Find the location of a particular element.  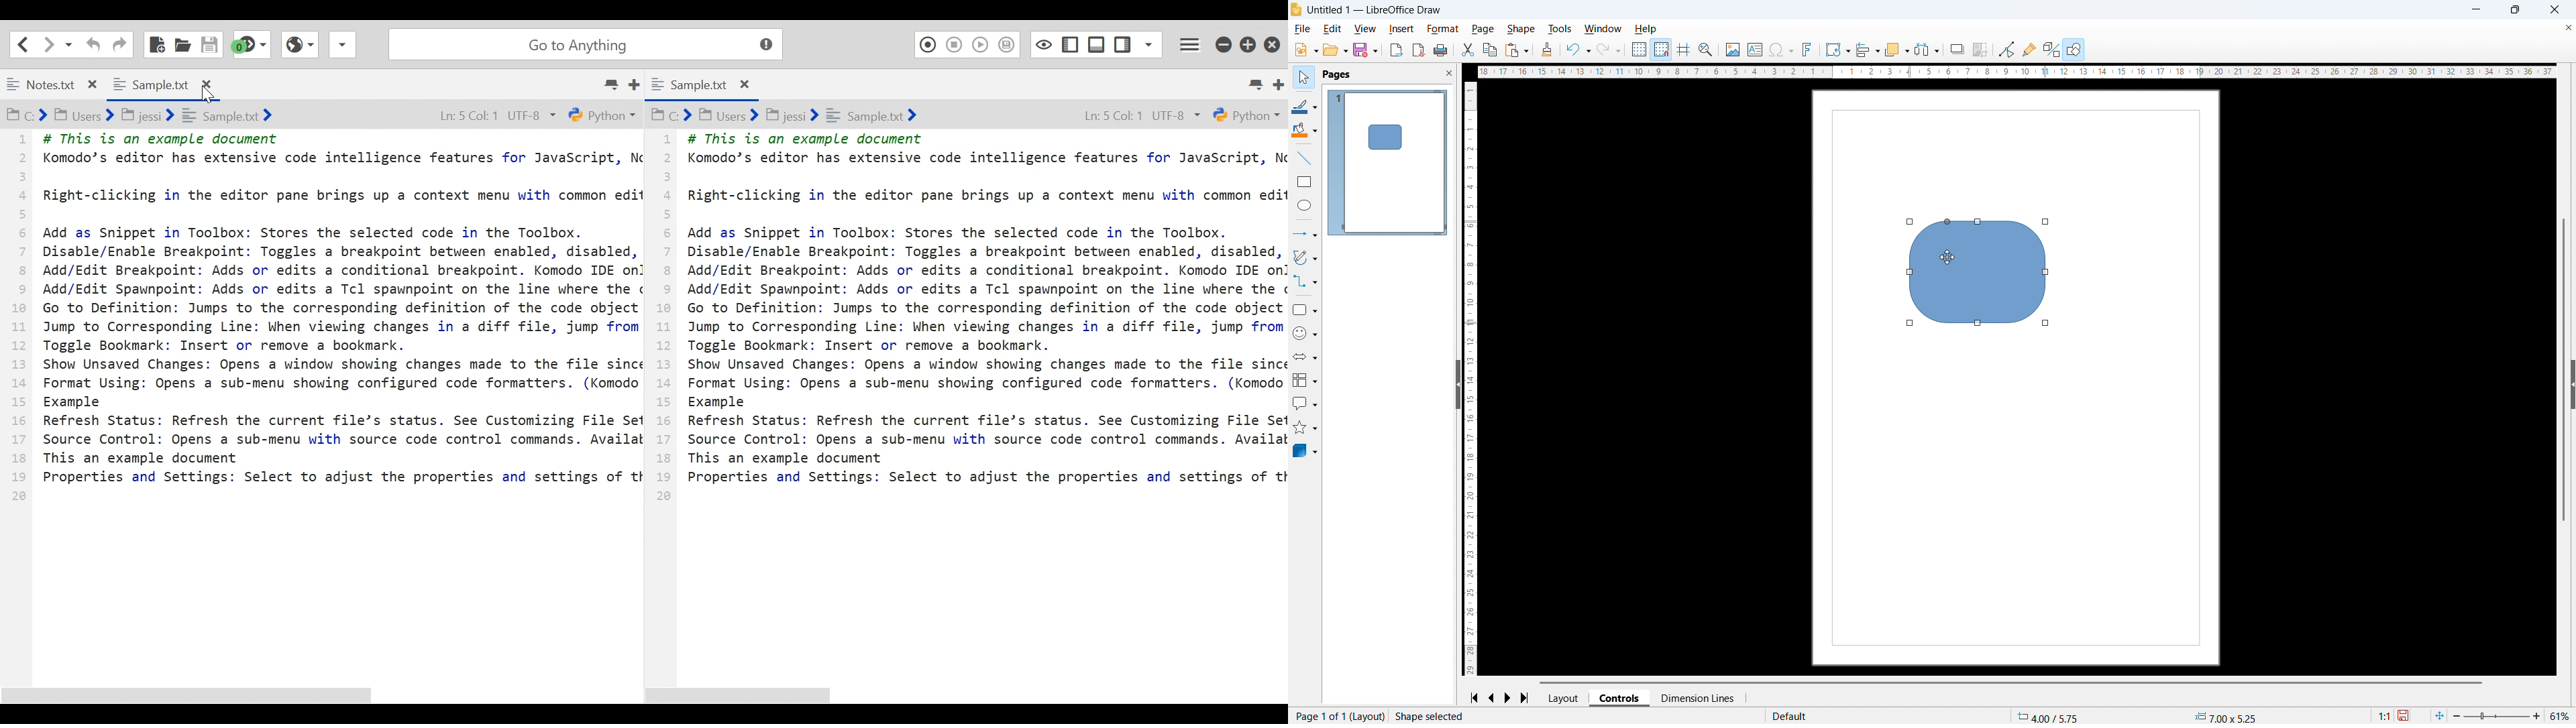

Shape curvature changed  is located at coordinates (1978, 276).